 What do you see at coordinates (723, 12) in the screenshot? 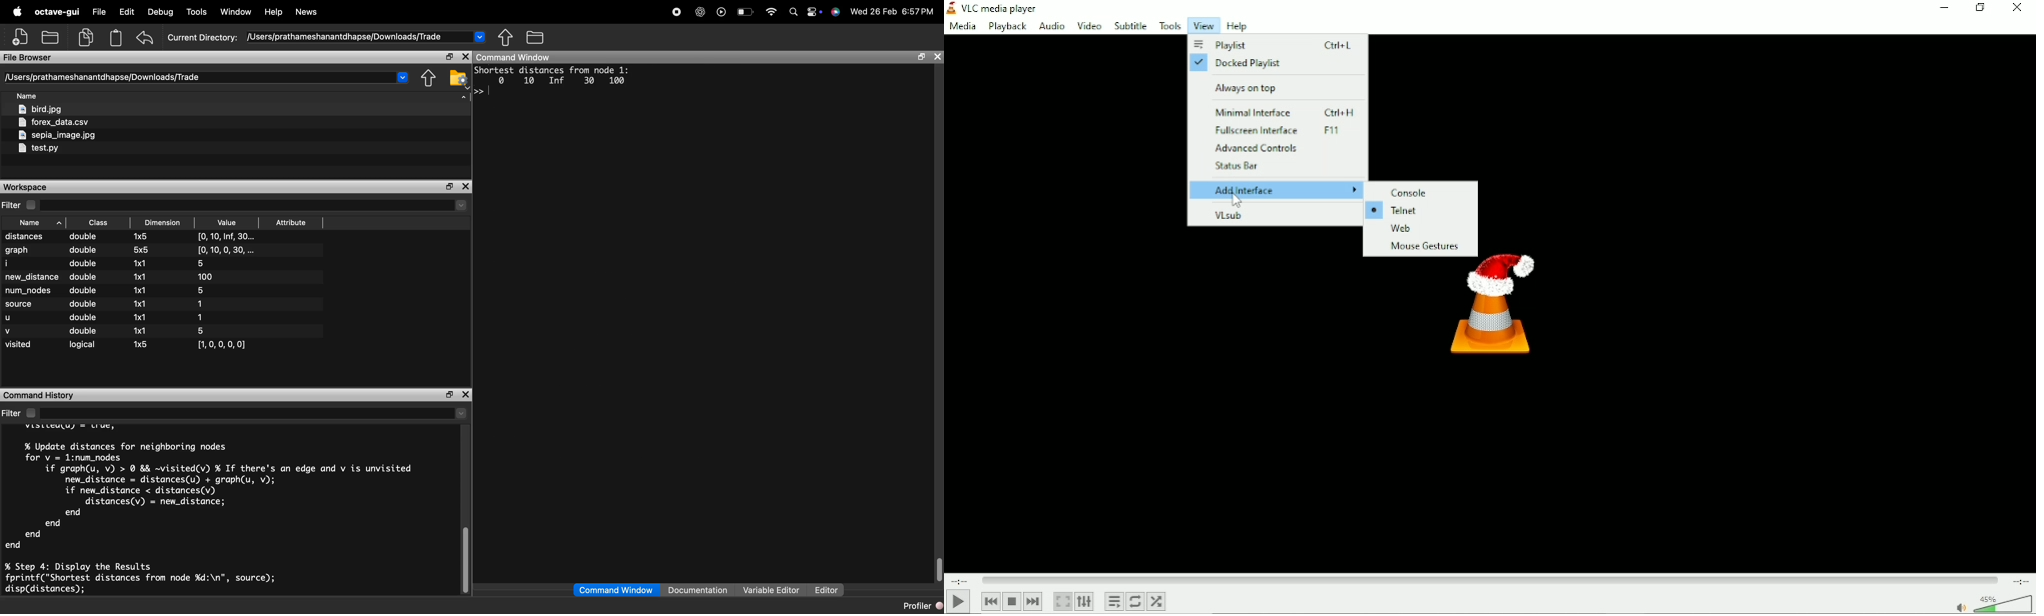
I see `play` at bounding box center [723, 12].